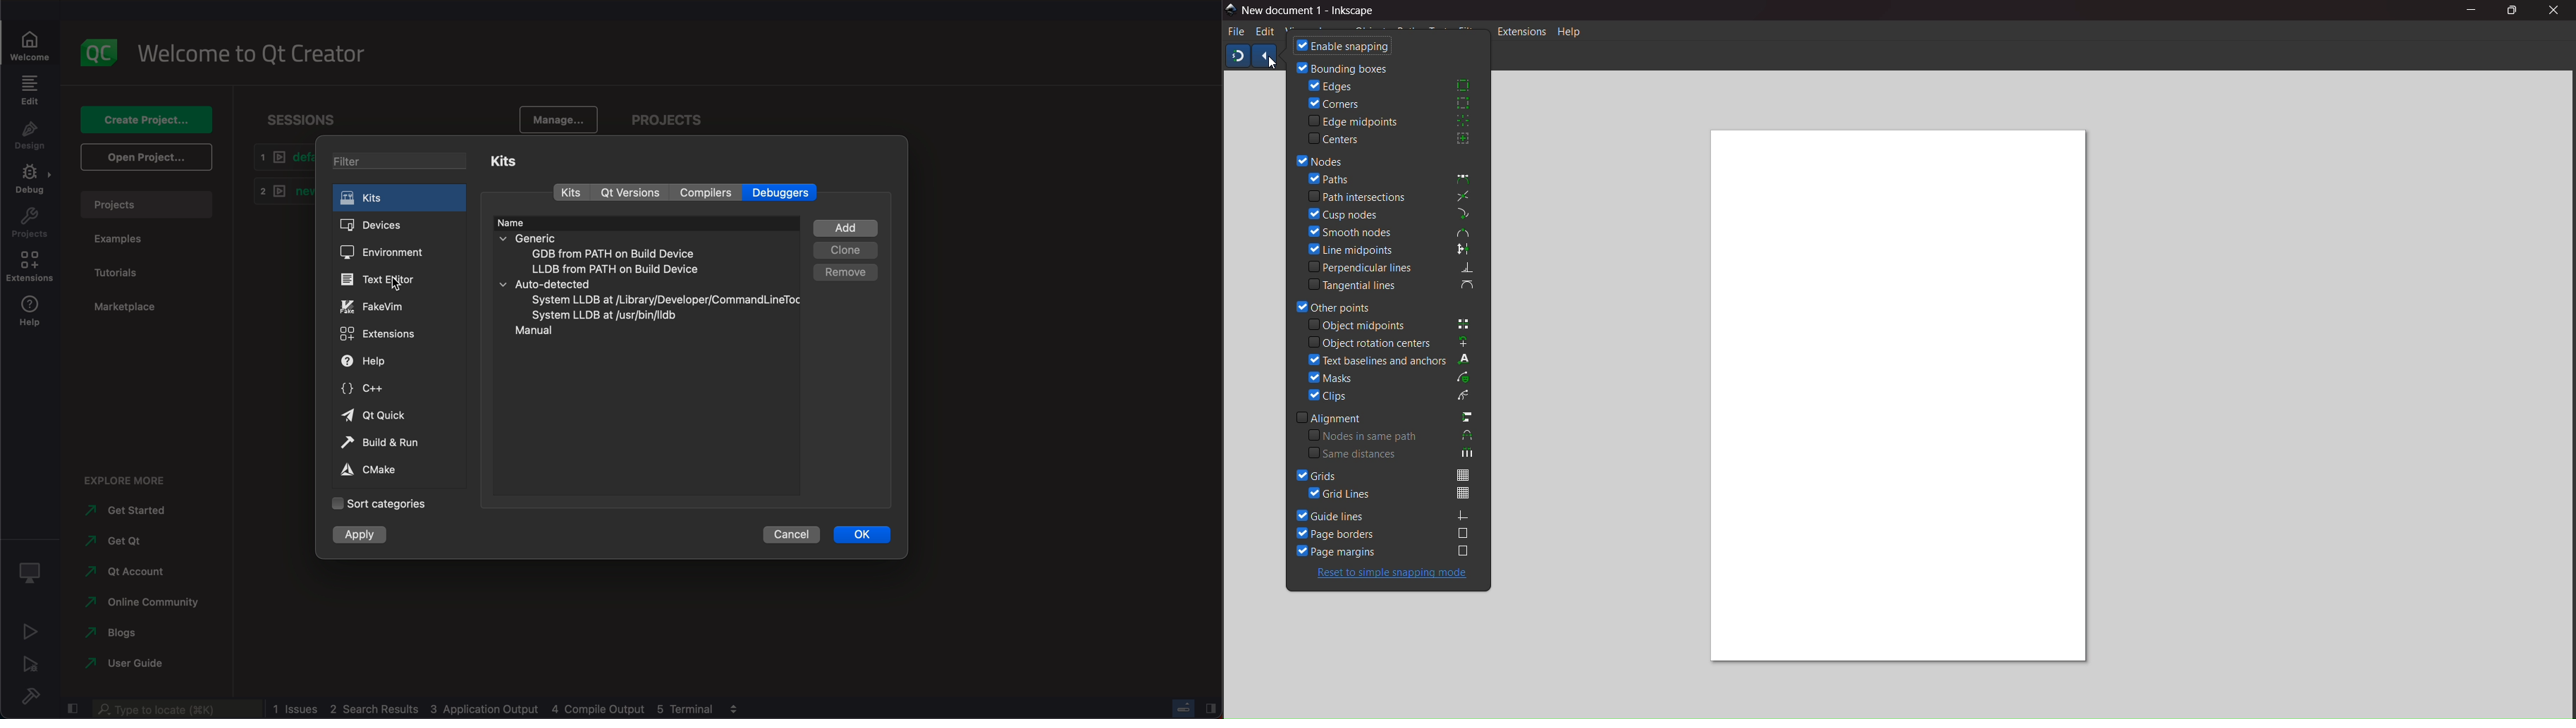 This screenshot has width=2576, height=728. What do you see at coordinates (148, 204) in the screenshot?
I see `project` at bounding box center [148, 204].